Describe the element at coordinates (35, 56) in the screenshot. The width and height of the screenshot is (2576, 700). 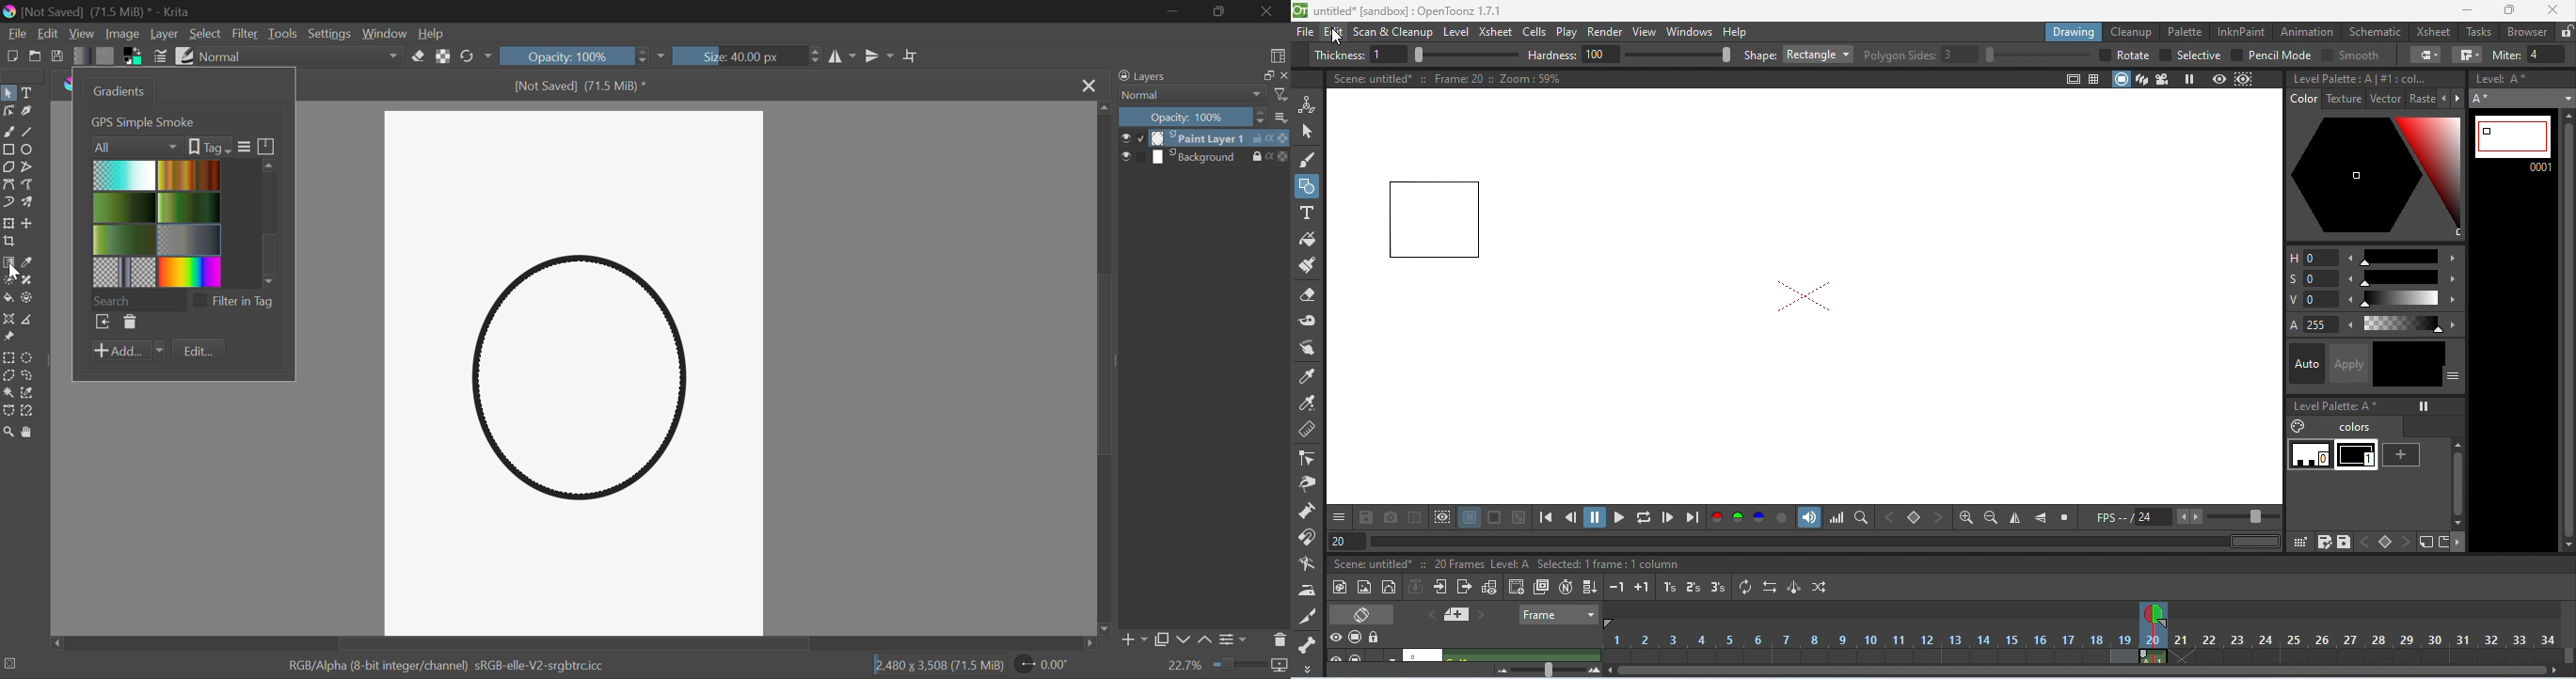
I see `Open` at that location.